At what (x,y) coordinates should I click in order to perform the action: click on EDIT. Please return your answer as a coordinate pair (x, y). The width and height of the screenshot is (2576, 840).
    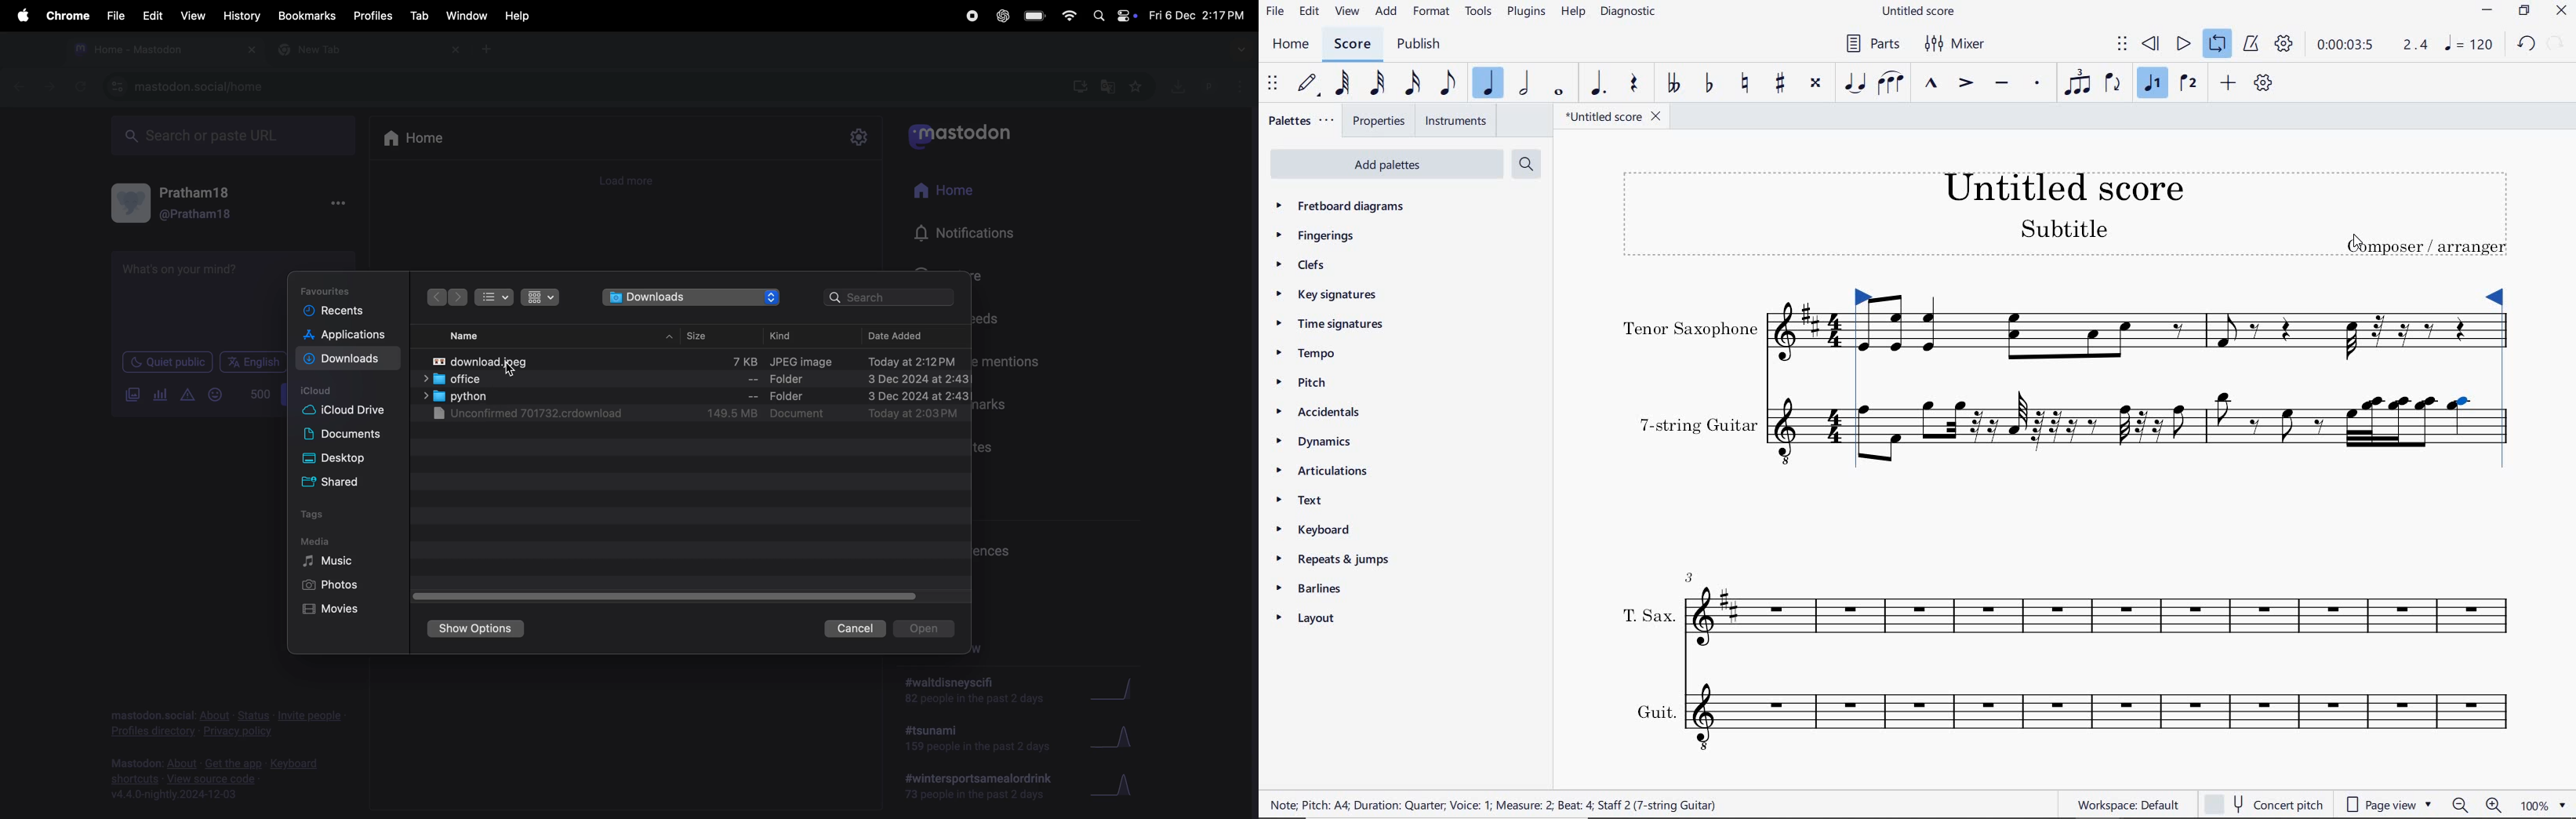
    Looking at the image, I should click on (1309, 13).